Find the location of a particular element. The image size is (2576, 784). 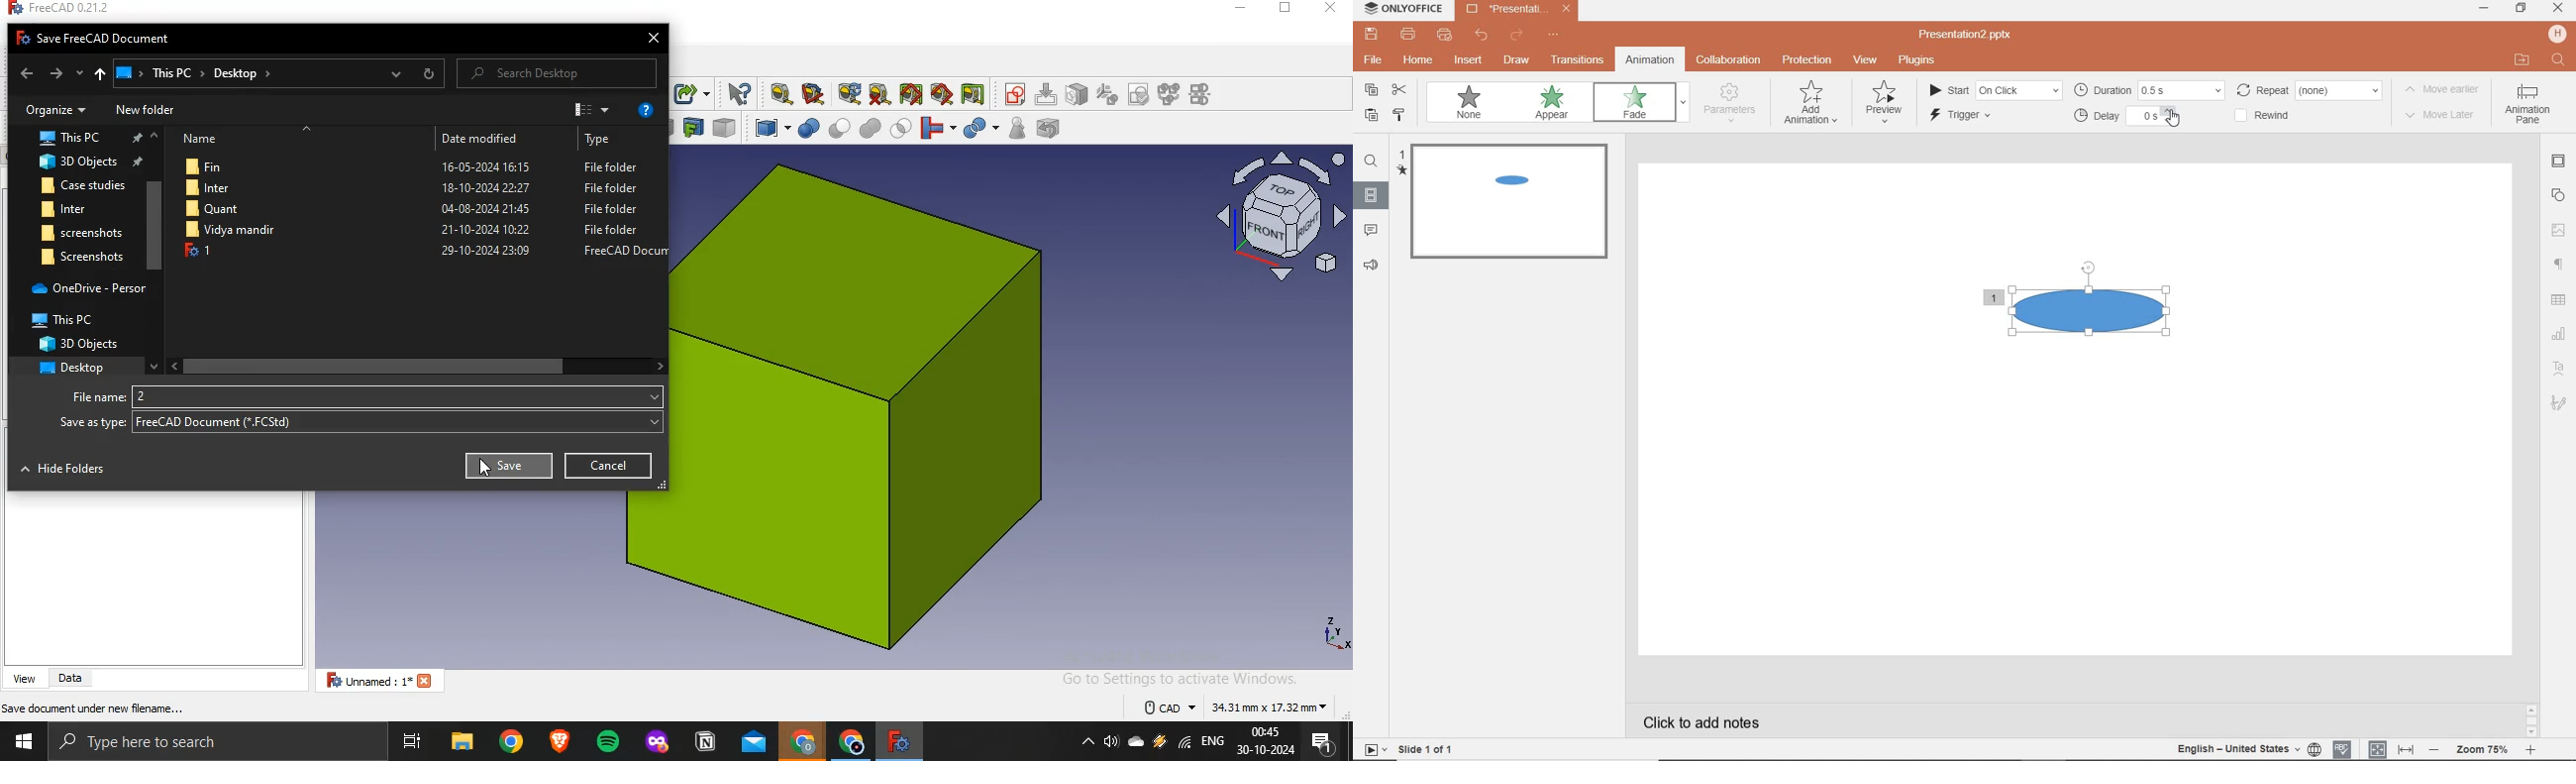

Name is located at coordinates (202, 137).